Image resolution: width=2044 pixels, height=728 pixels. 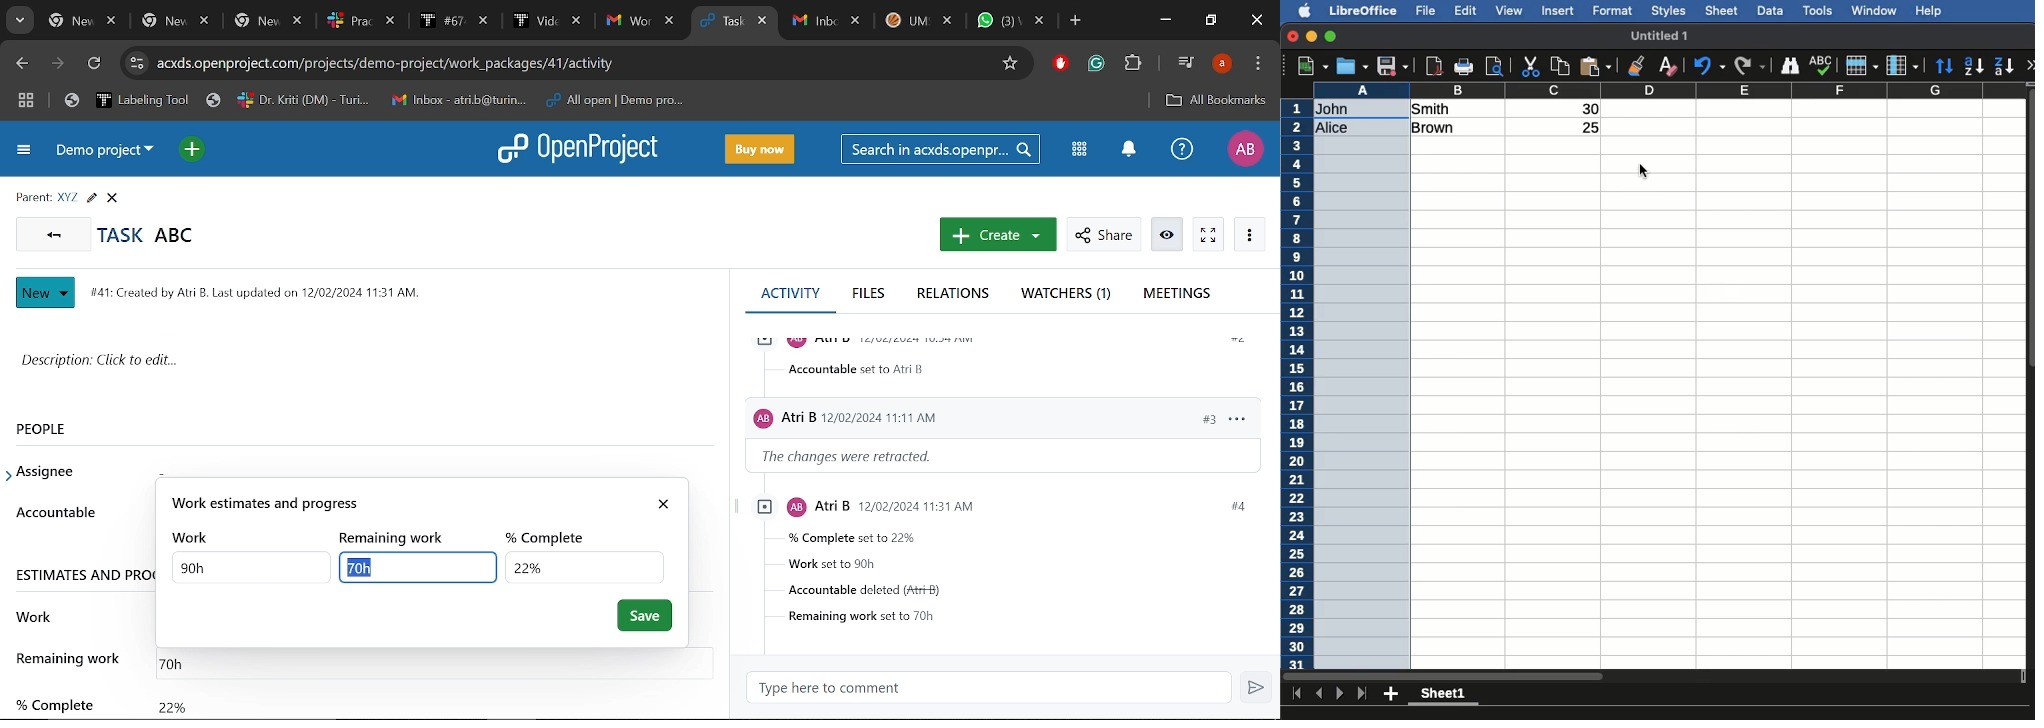 I want to click on Bookmarked tabs, so click(x=378, y=101).